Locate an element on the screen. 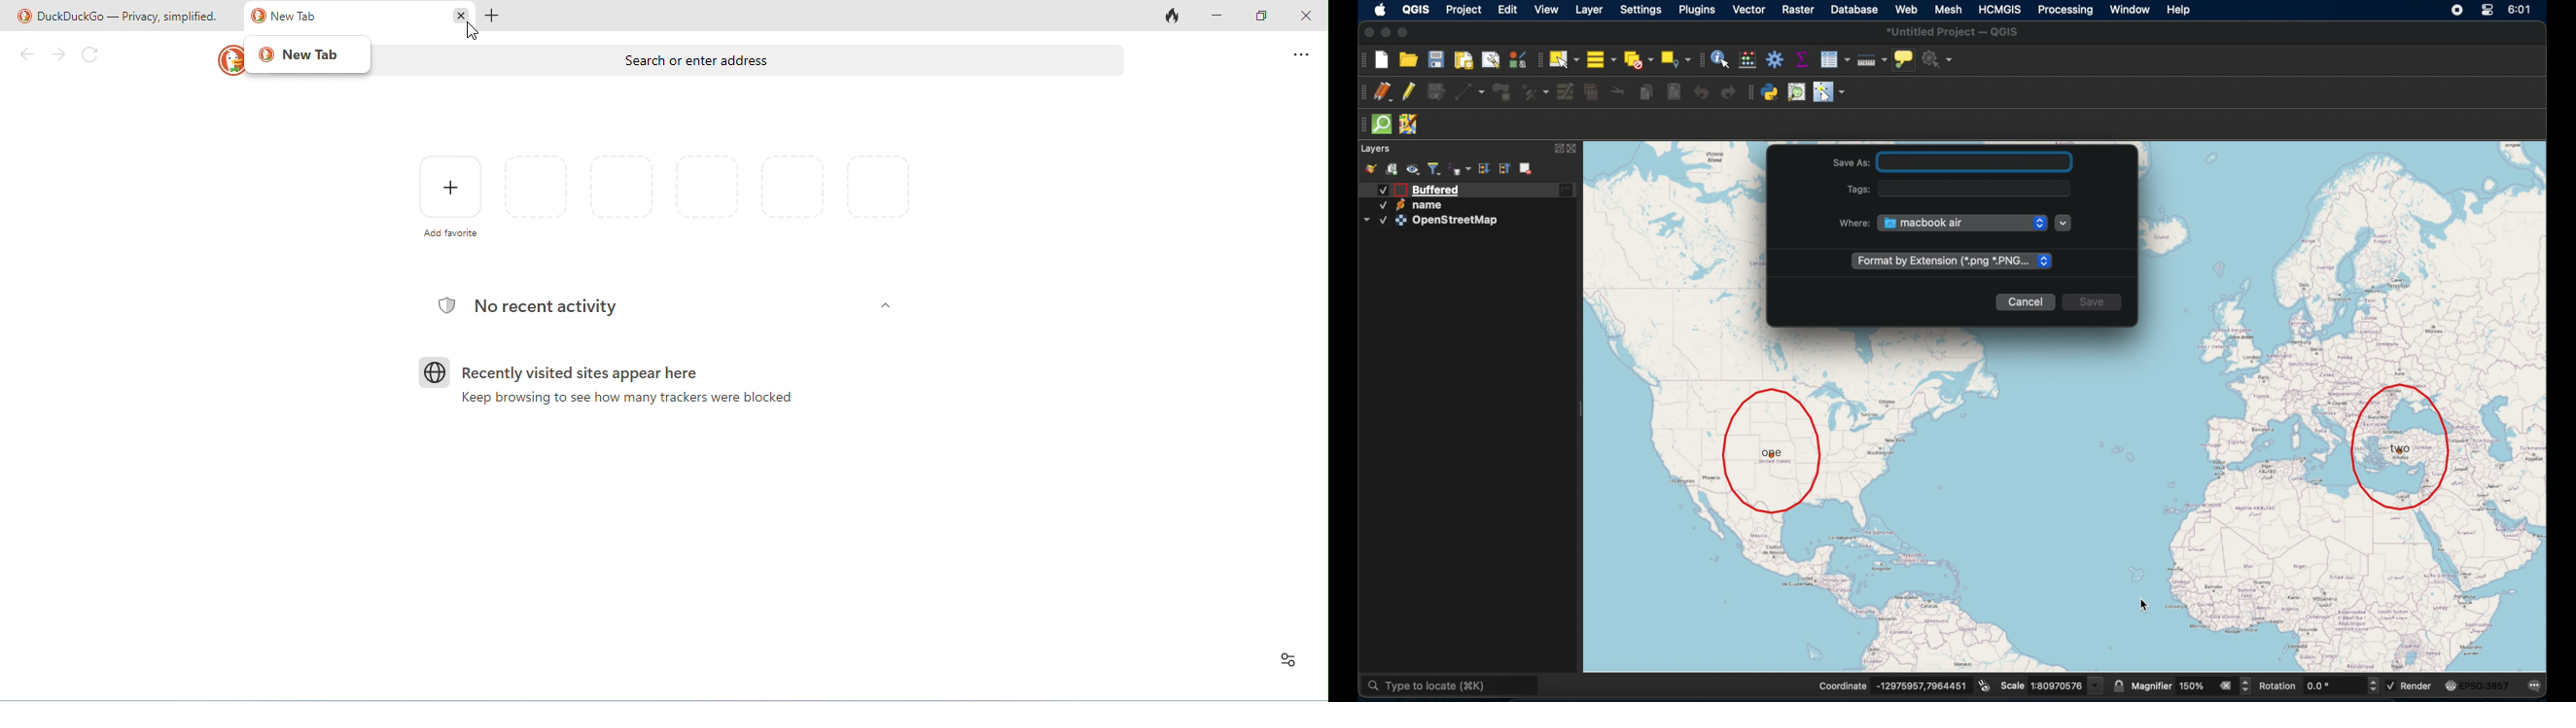 This screenshot has width=2576, height=728. save edits is located at coordinates (1434, 92).